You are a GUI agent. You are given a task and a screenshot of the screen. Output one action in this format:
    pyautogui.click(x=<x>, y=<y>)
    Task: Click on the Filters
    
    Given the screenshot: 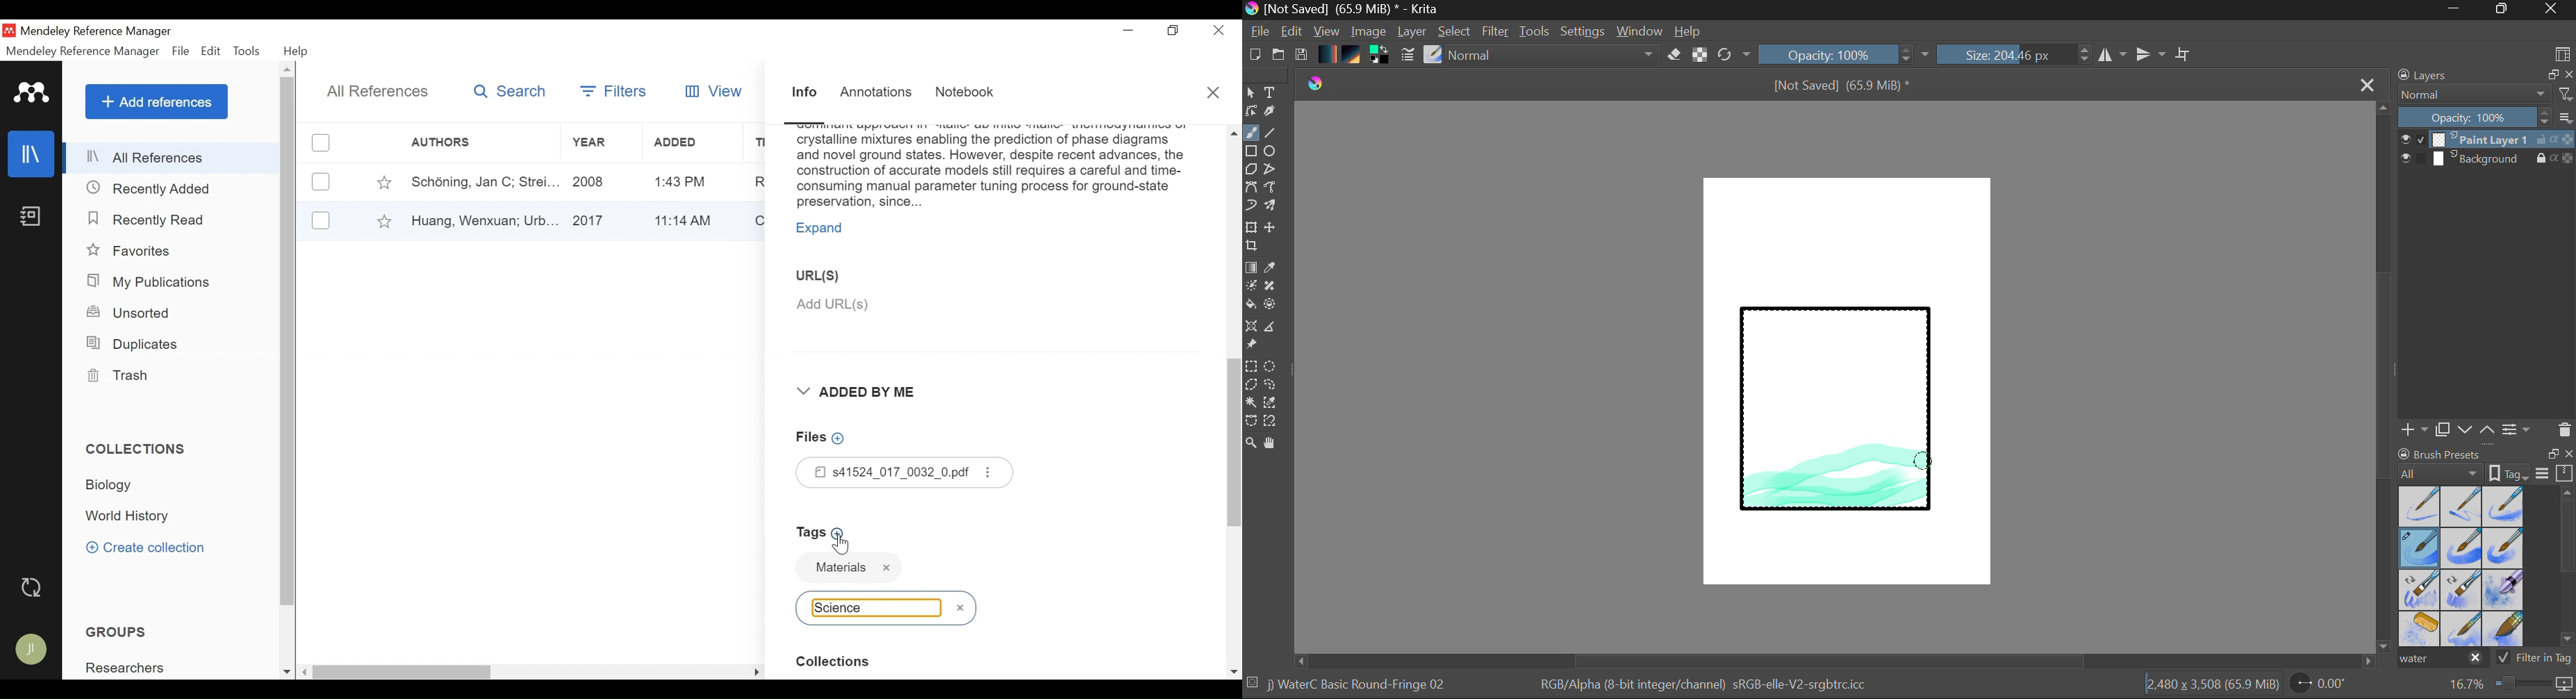 What is the action you would take?
    pyautogui.click(x=612, y=91)
    